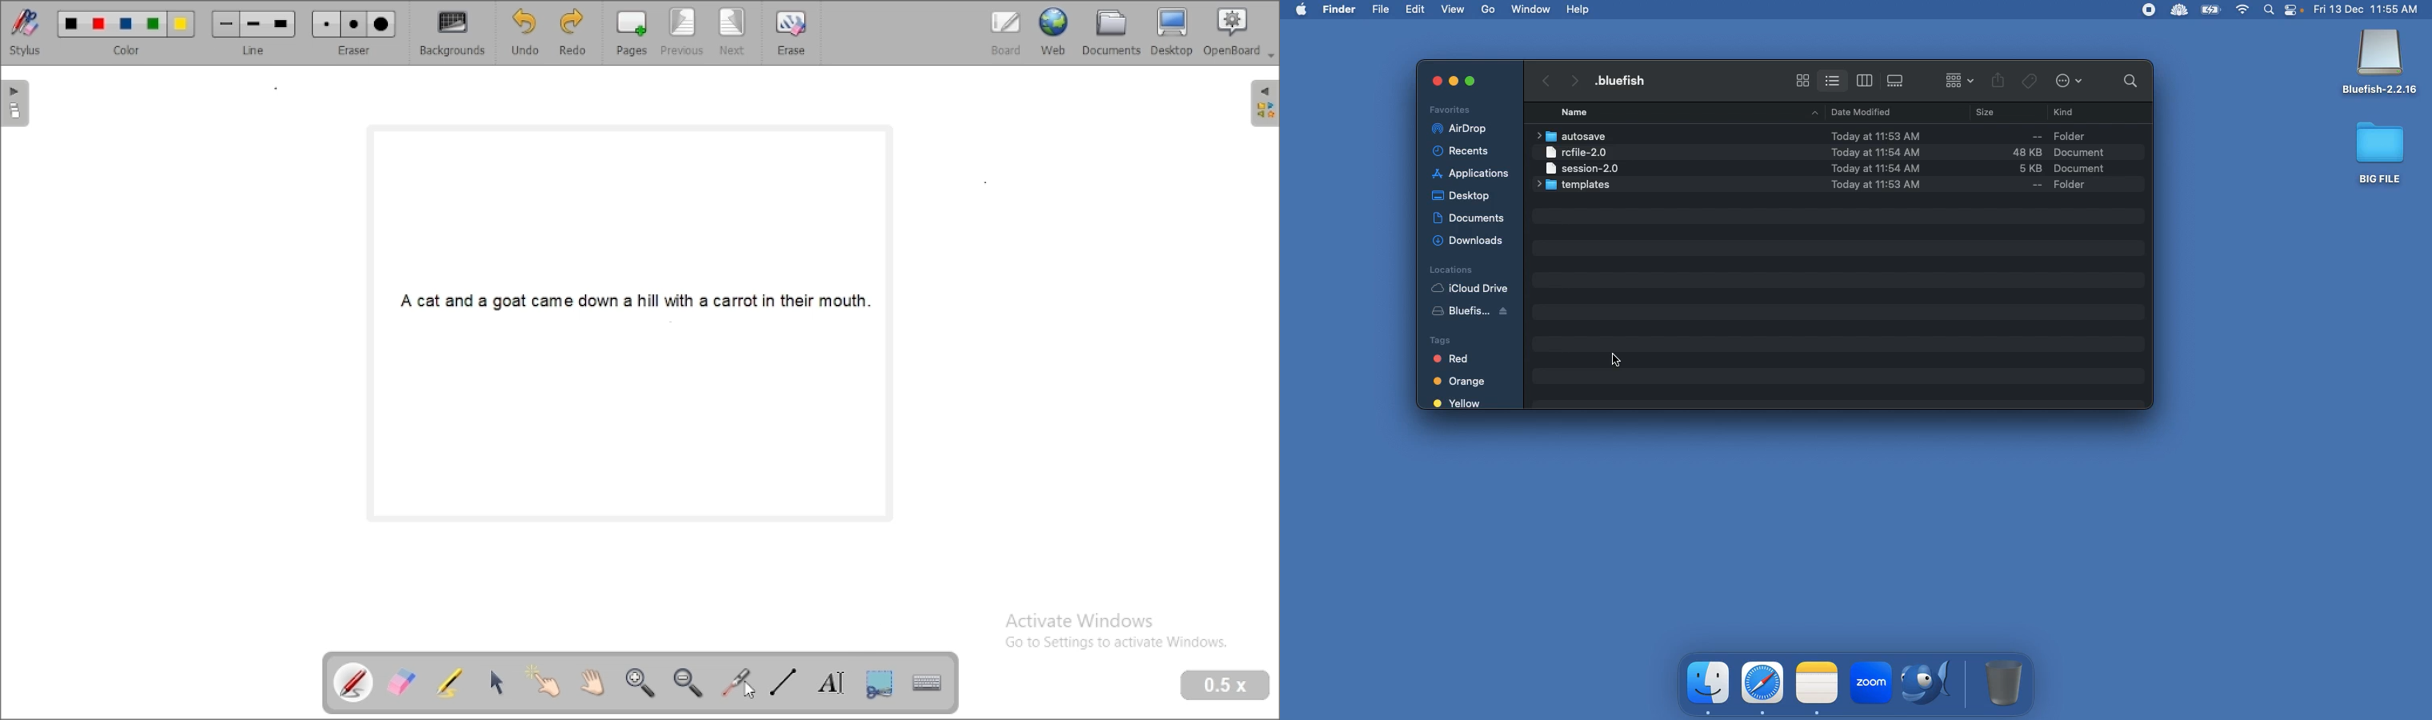  I want to click on Trash, so click(2005, 682).